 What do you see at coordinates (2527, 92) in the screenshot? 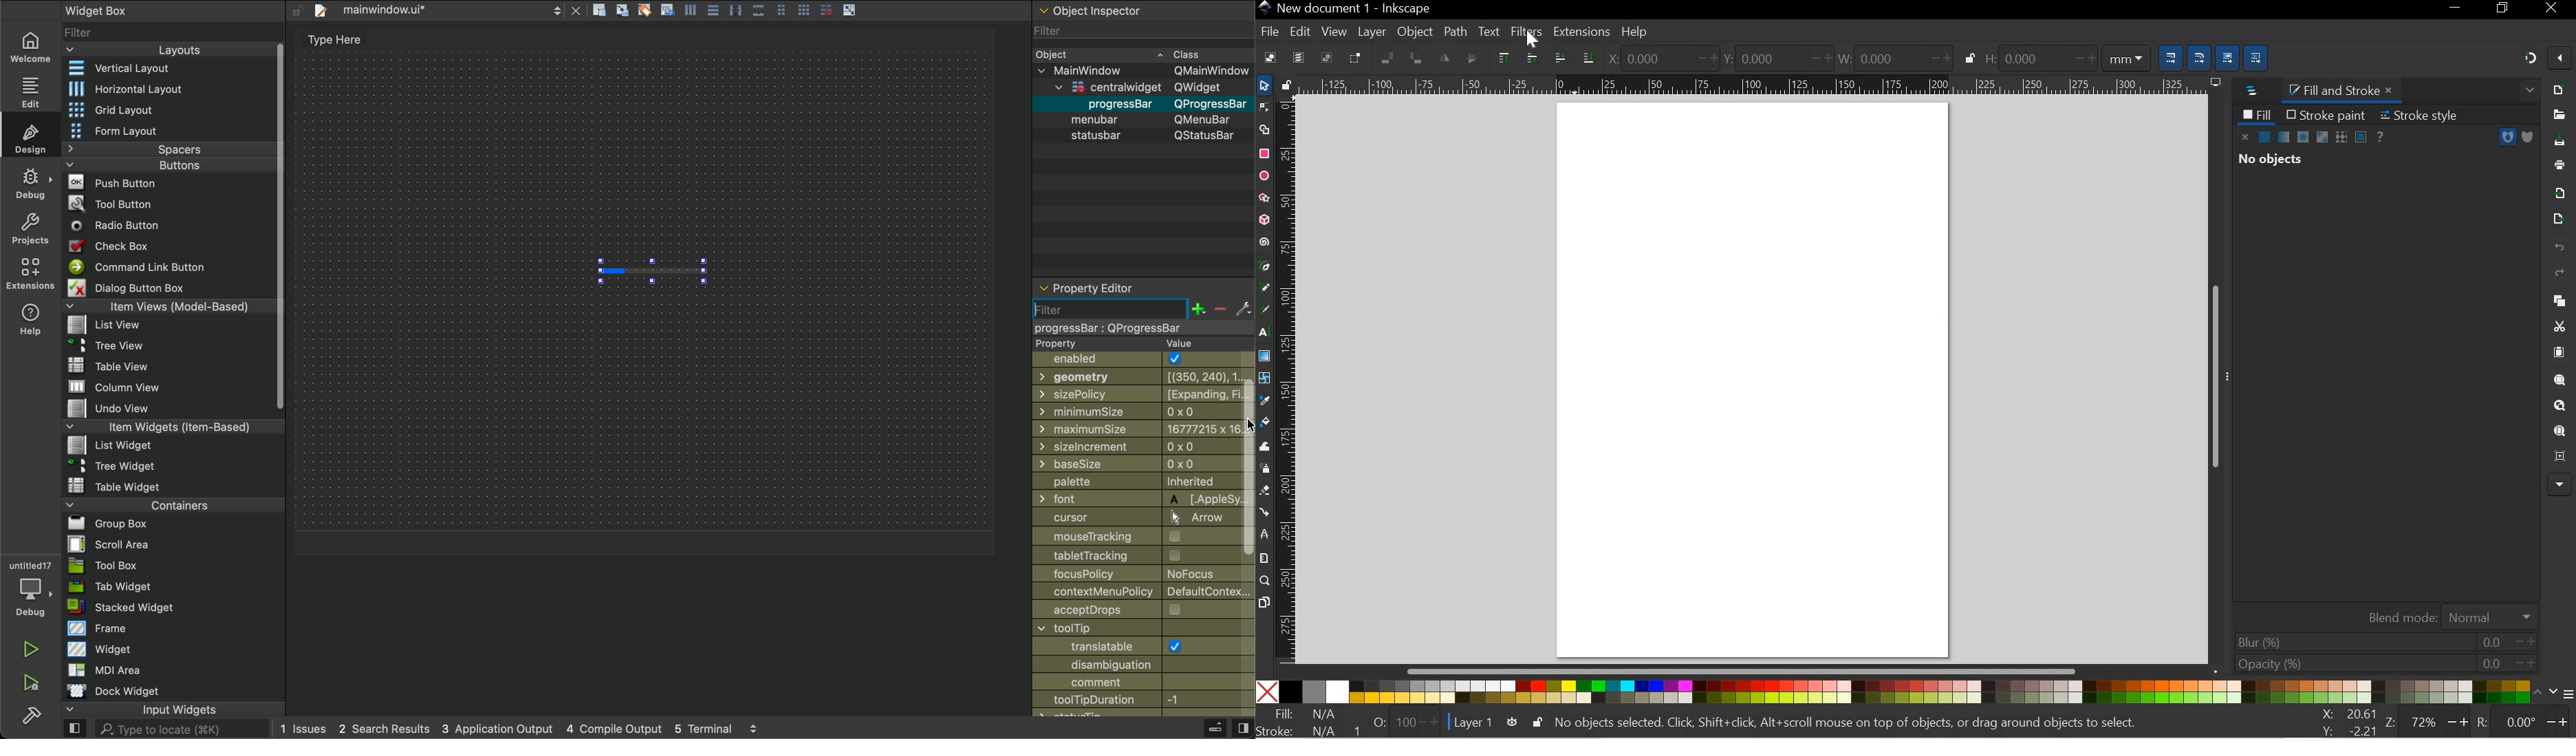
I see `CLOSE PANEL` at bounding box center [2527, 92].